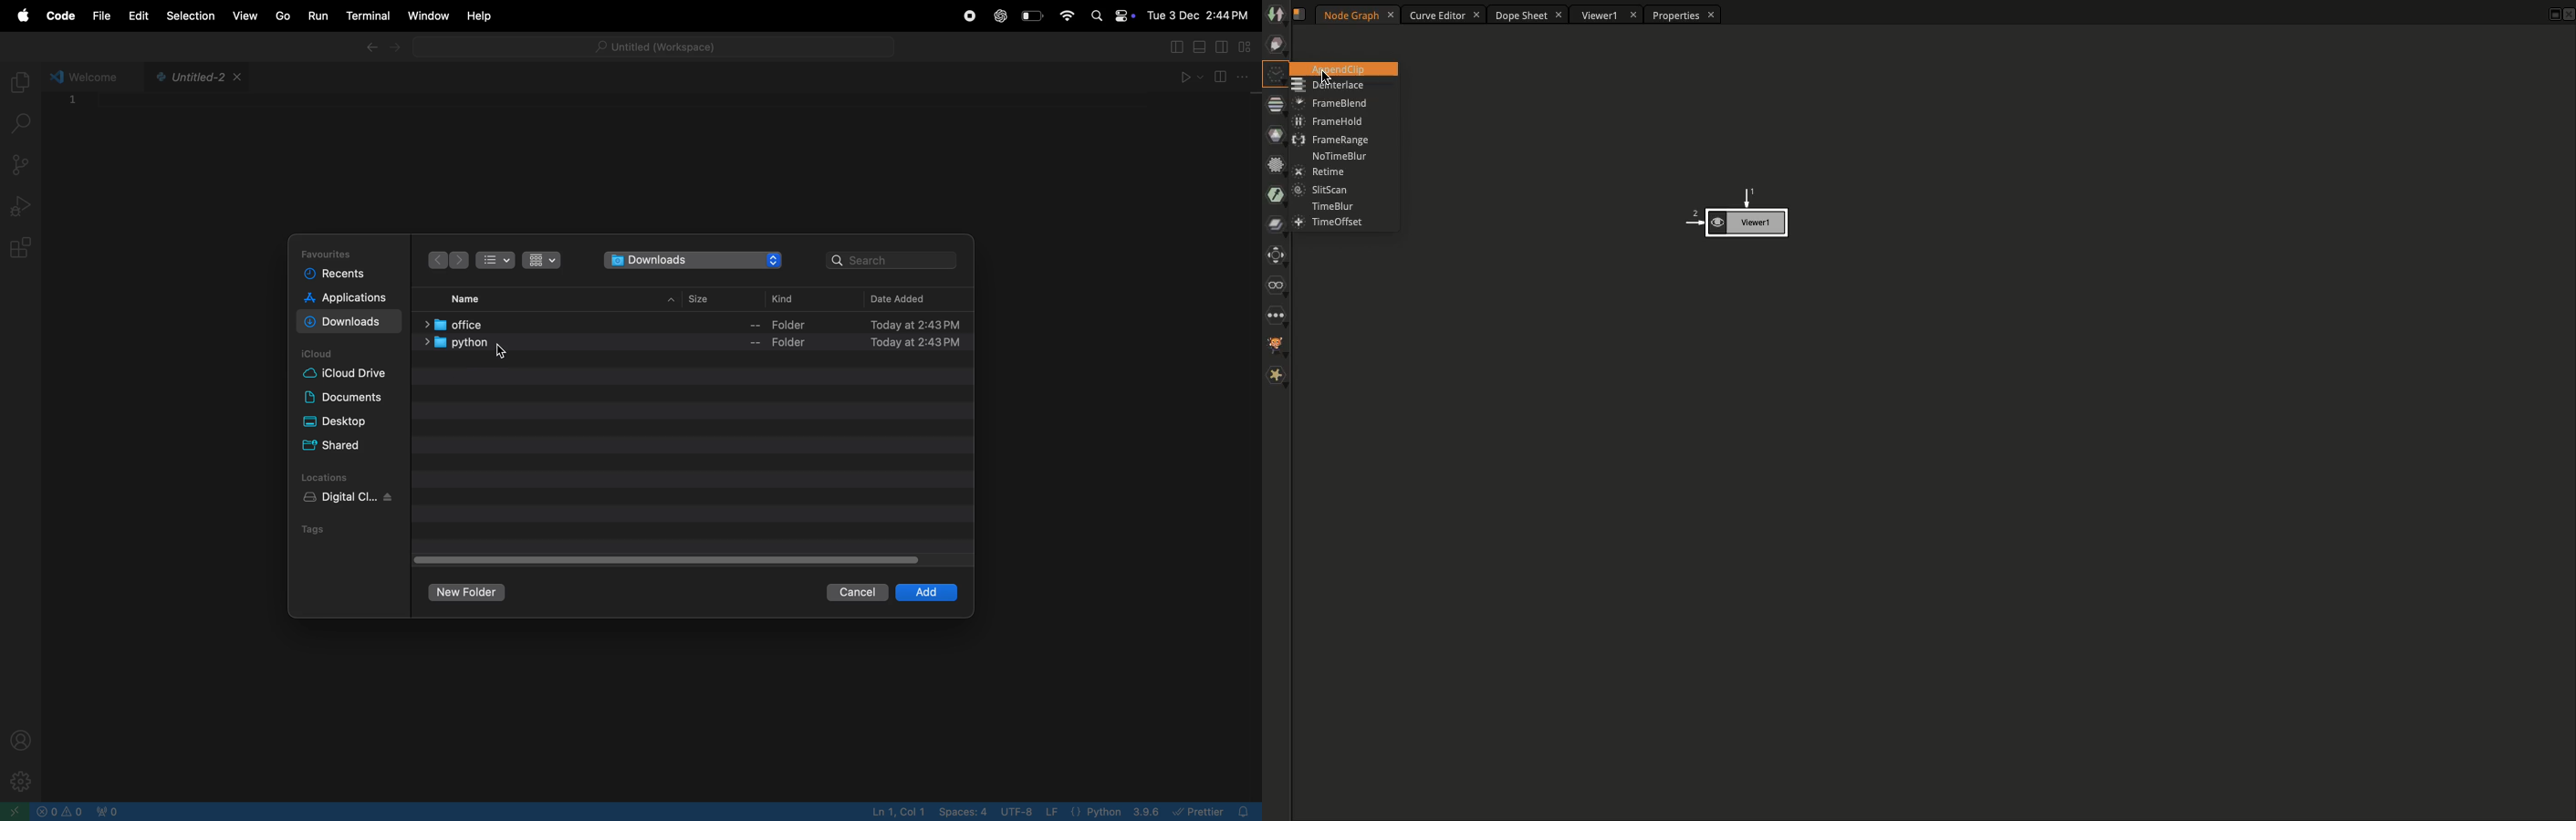 This screenshot has height=840, width=2576. What do you see at coordinates (1116, 811) in the screenshot?
I see `python ` at bounding box center [1116, 811].